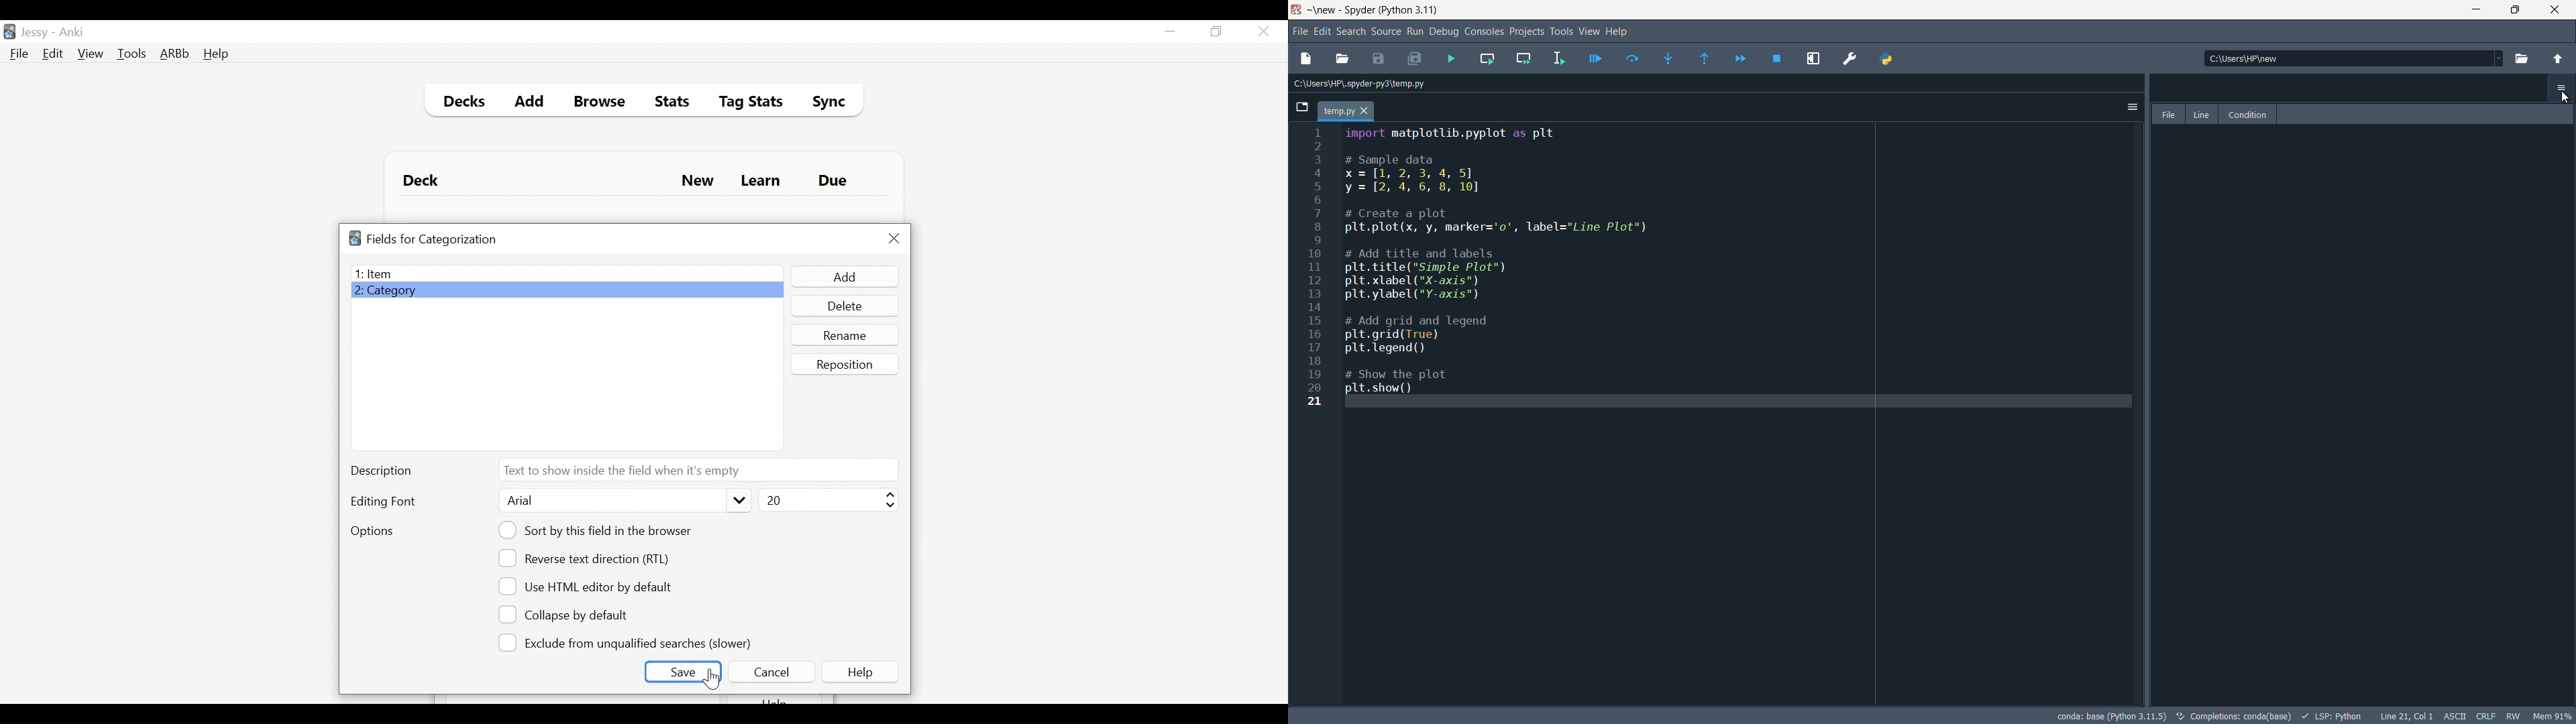  What do you see at coordinates (530, 103) in the screenshot?
I see `Add` at bounding box center [530, 103].